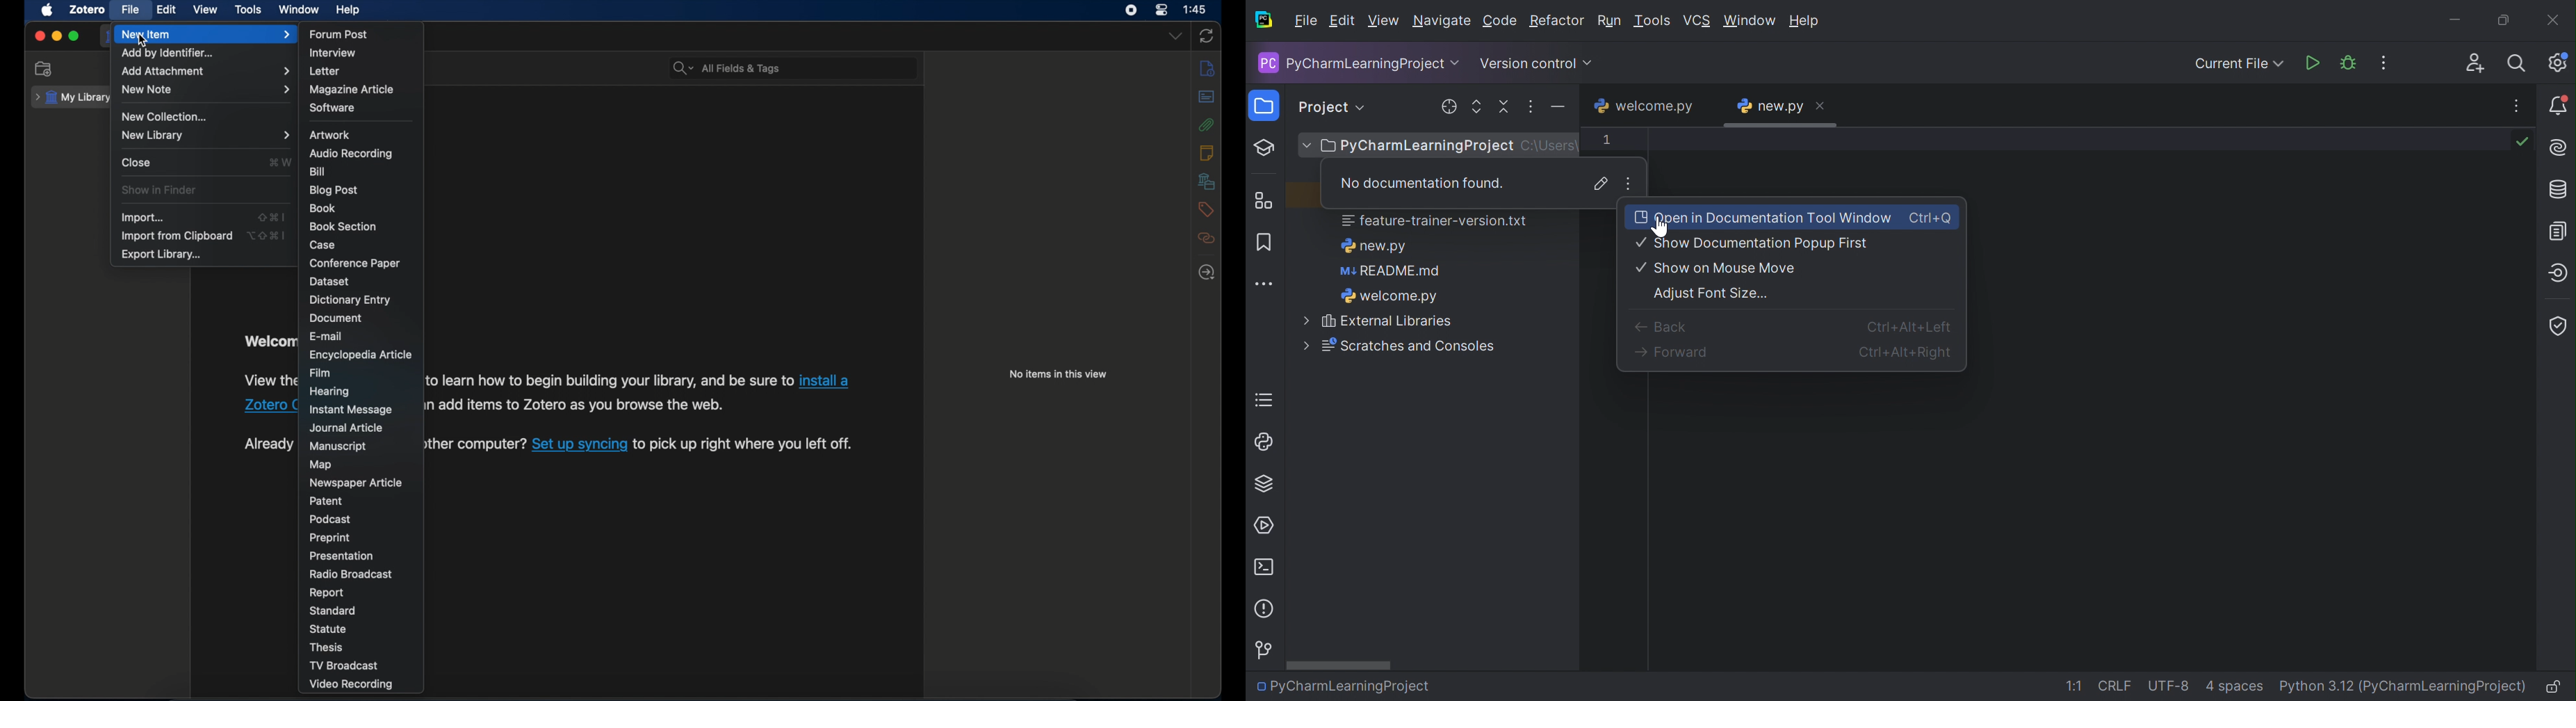 The height and width of the screenshot is (728, 2576). What do you see at coordinates (330, 135) in the screenshot?
I see `artwork` at bounding box center [330, 135].